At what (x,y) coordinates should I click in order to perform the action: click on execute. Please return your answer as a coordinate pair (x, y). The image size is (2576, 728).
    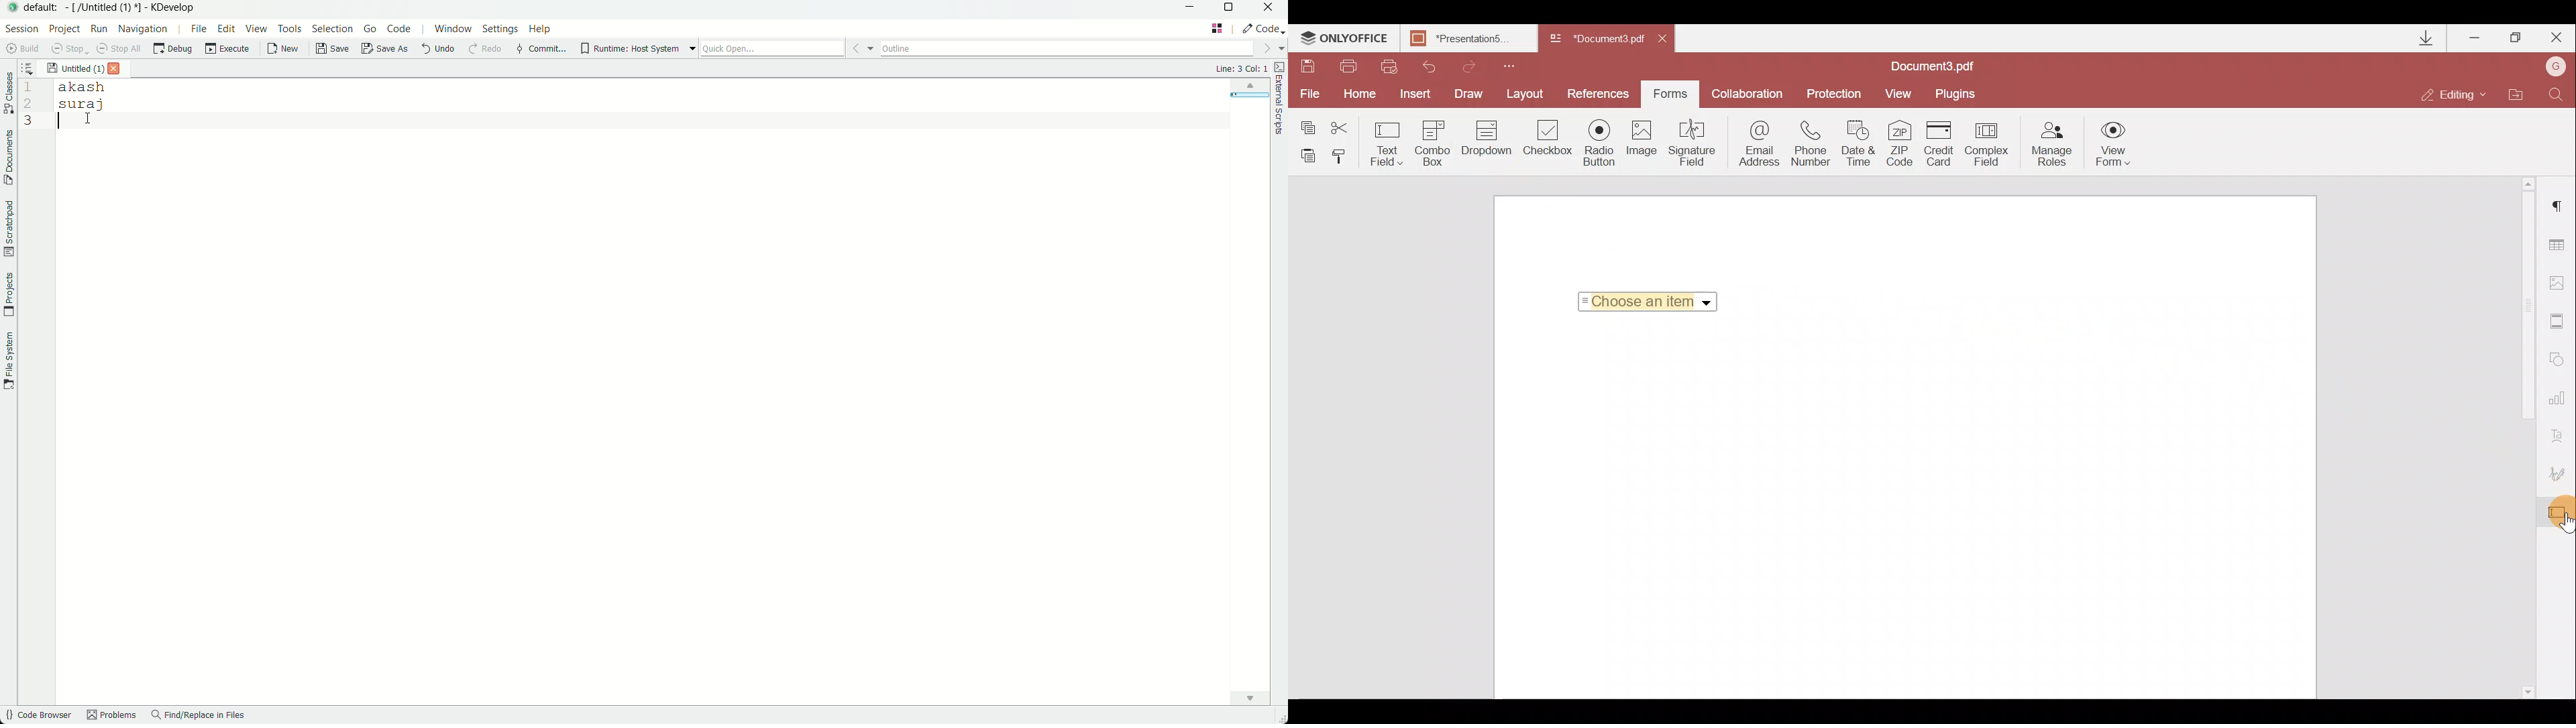
    Looking at the image, I should click on (227, 49).